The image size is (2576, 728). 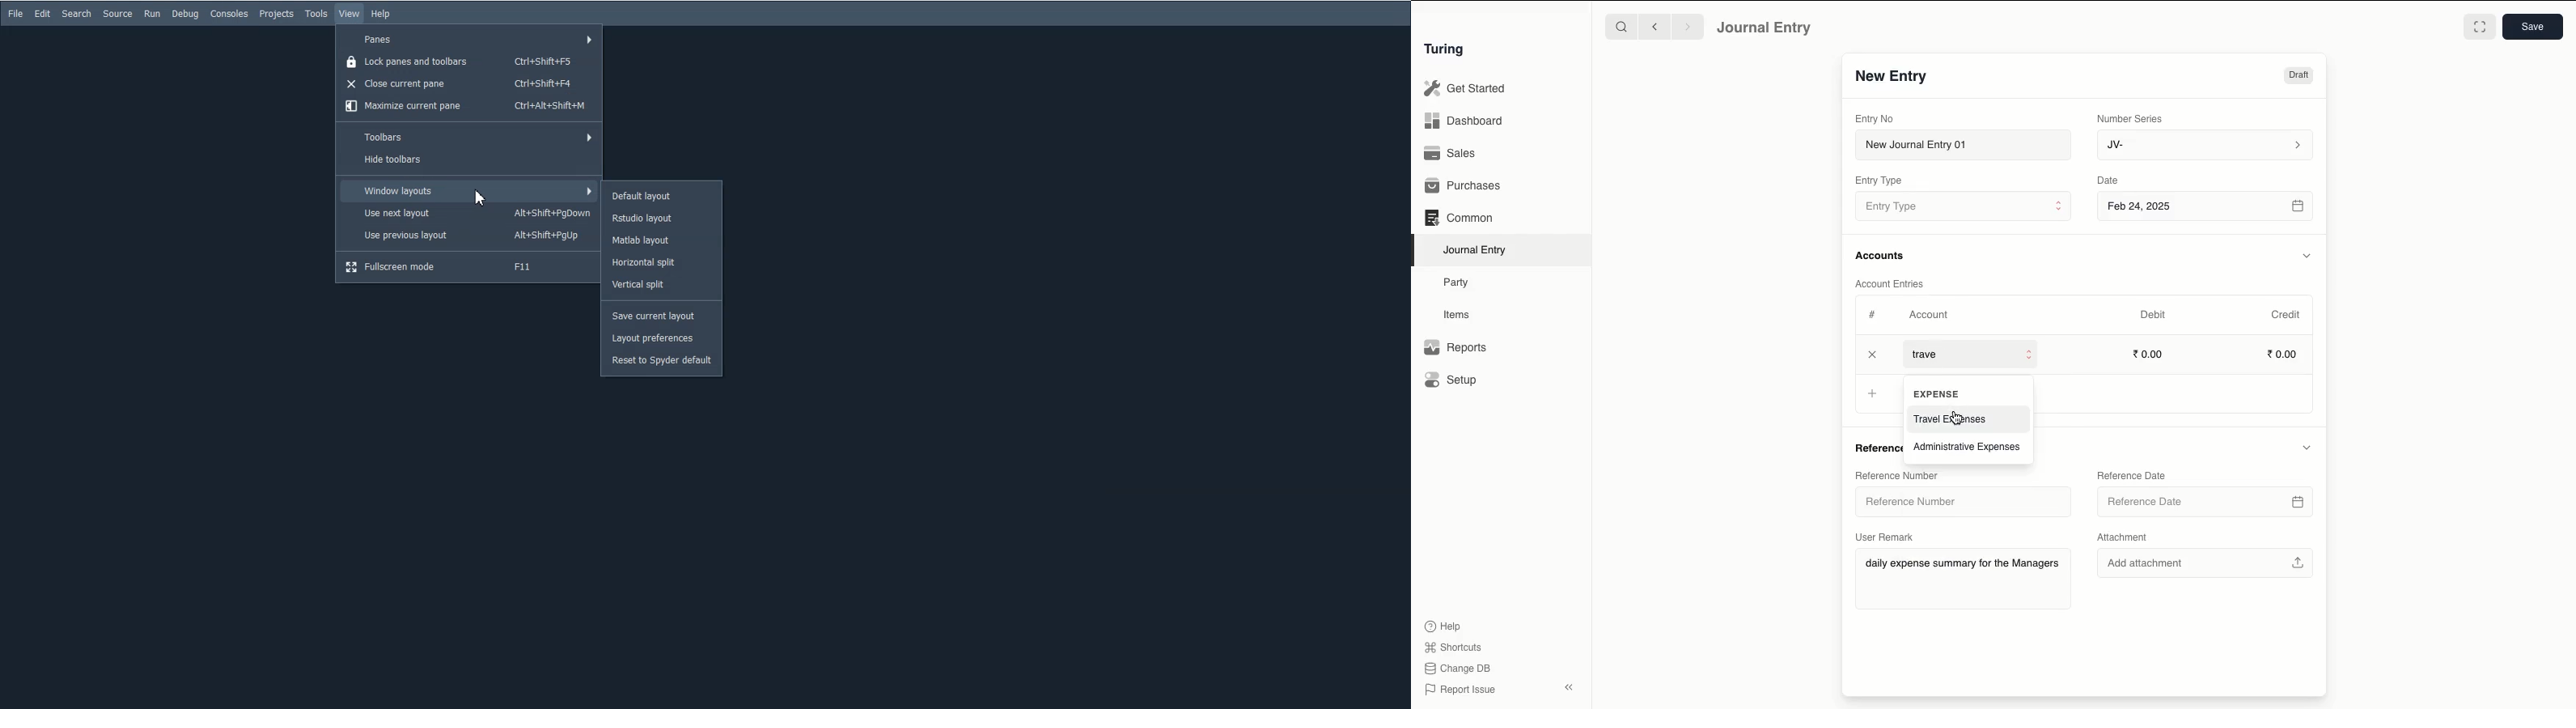 What do you see at coordinates (470, 83) in the screenshot?
I see `Close current pane` at bounding box center [470, 83].